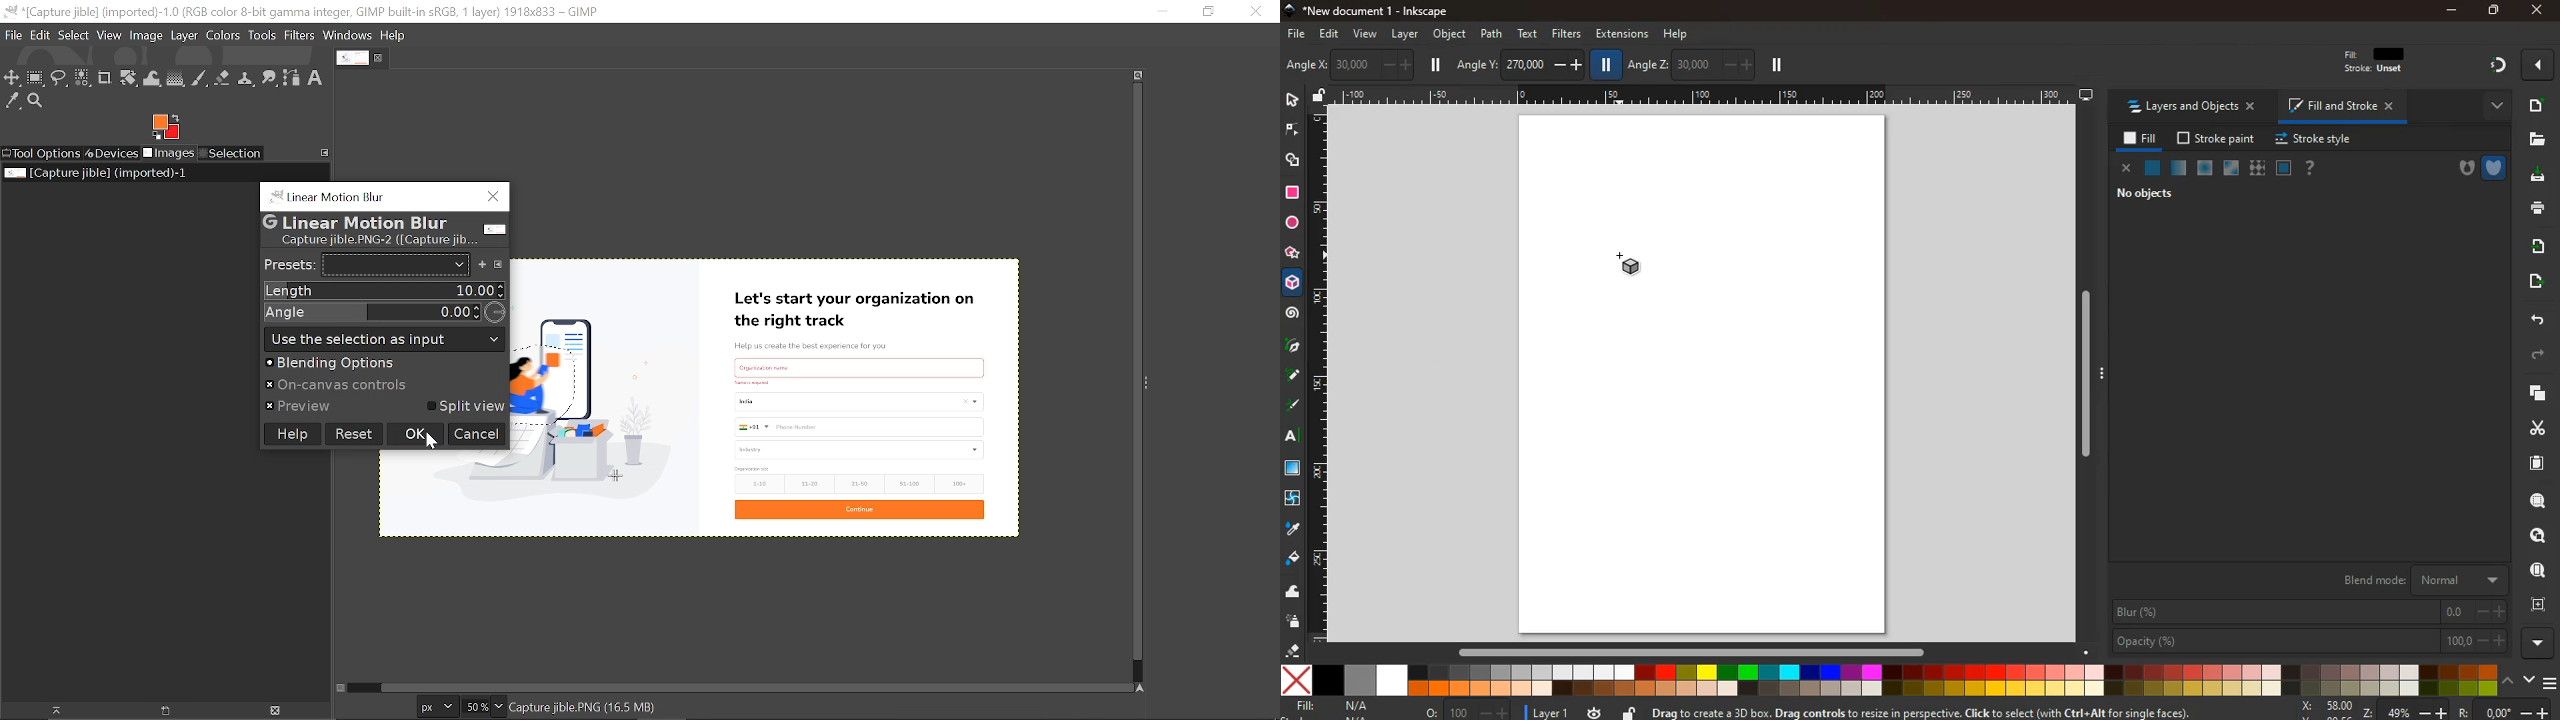 This screenshot has width=2576, height=728. What do you see at coordinates (383, 290) in the screenshot?
I see `Length` at bounding box center [383, 290].